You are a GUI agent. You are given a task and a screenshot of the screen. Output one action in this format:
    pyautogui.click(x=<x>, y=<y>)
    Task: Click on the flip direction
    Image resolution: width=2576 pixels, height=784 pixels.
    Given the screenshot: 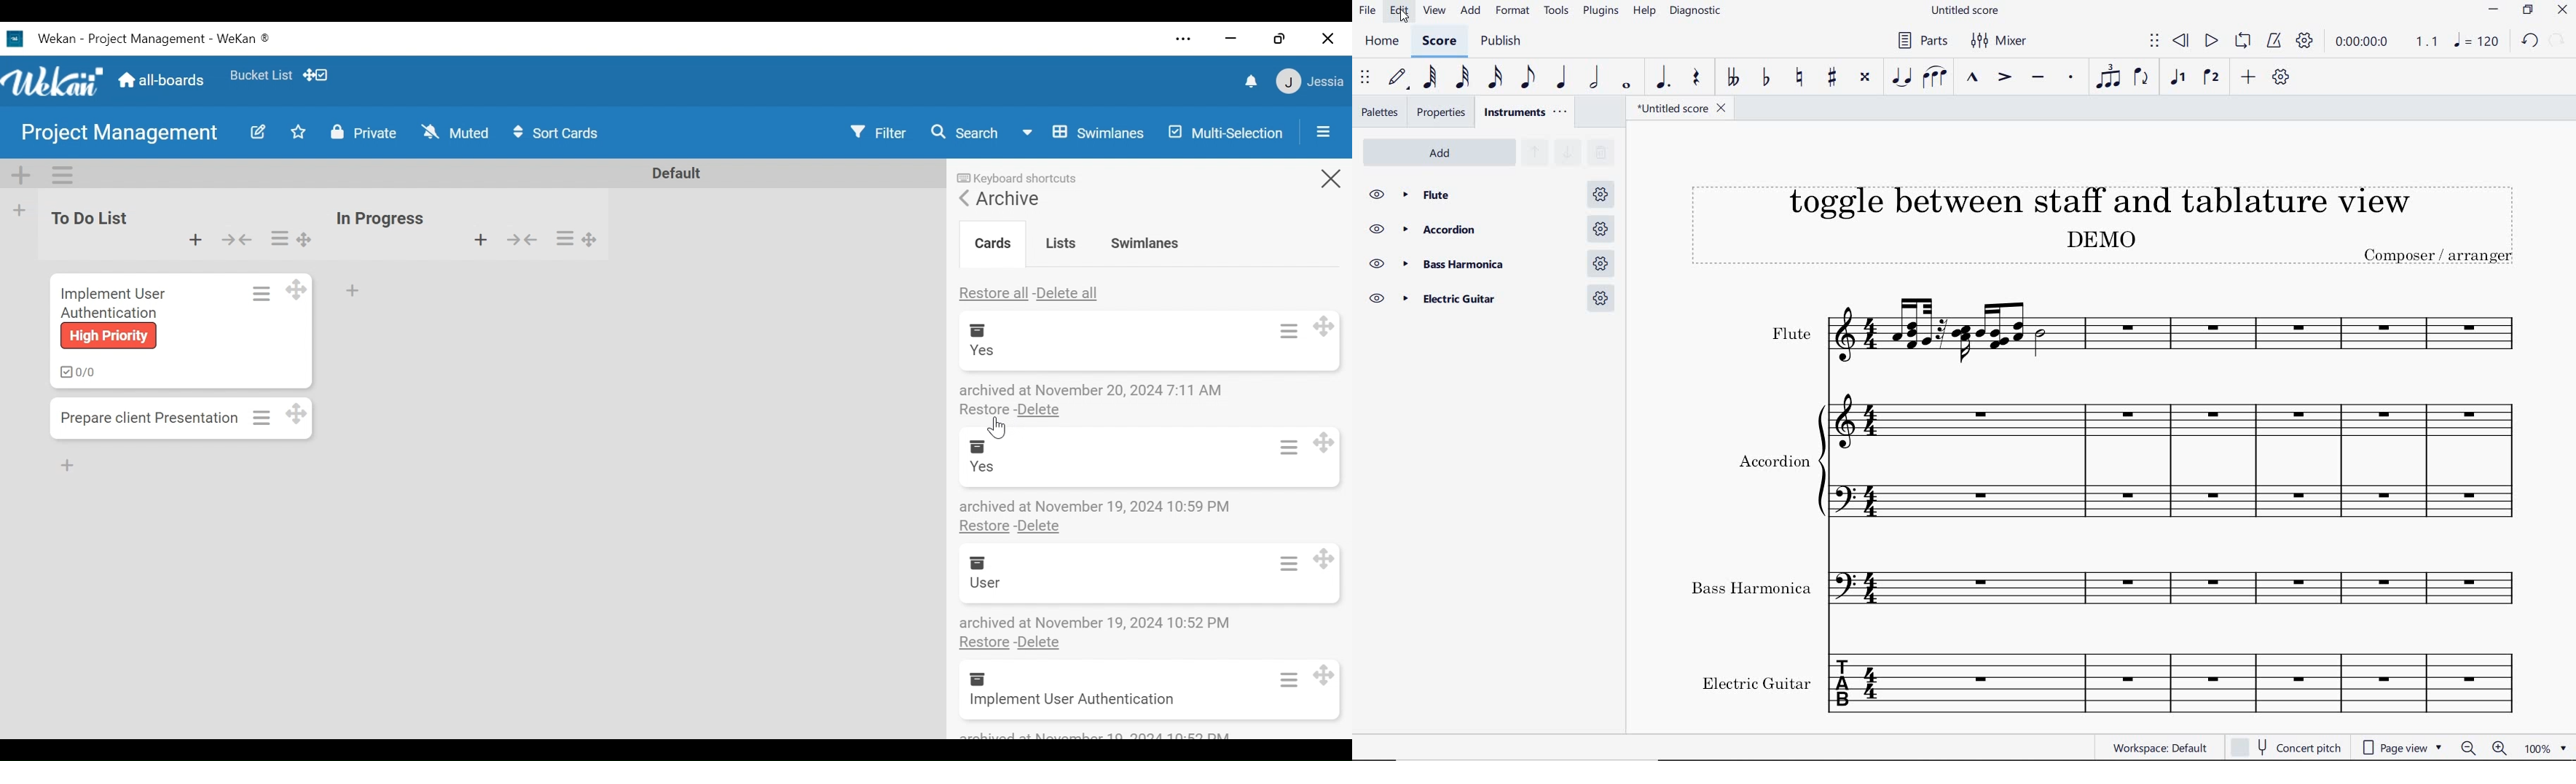 What is the action you would take?
    pyautogui.click(x=2145, y=80)
    